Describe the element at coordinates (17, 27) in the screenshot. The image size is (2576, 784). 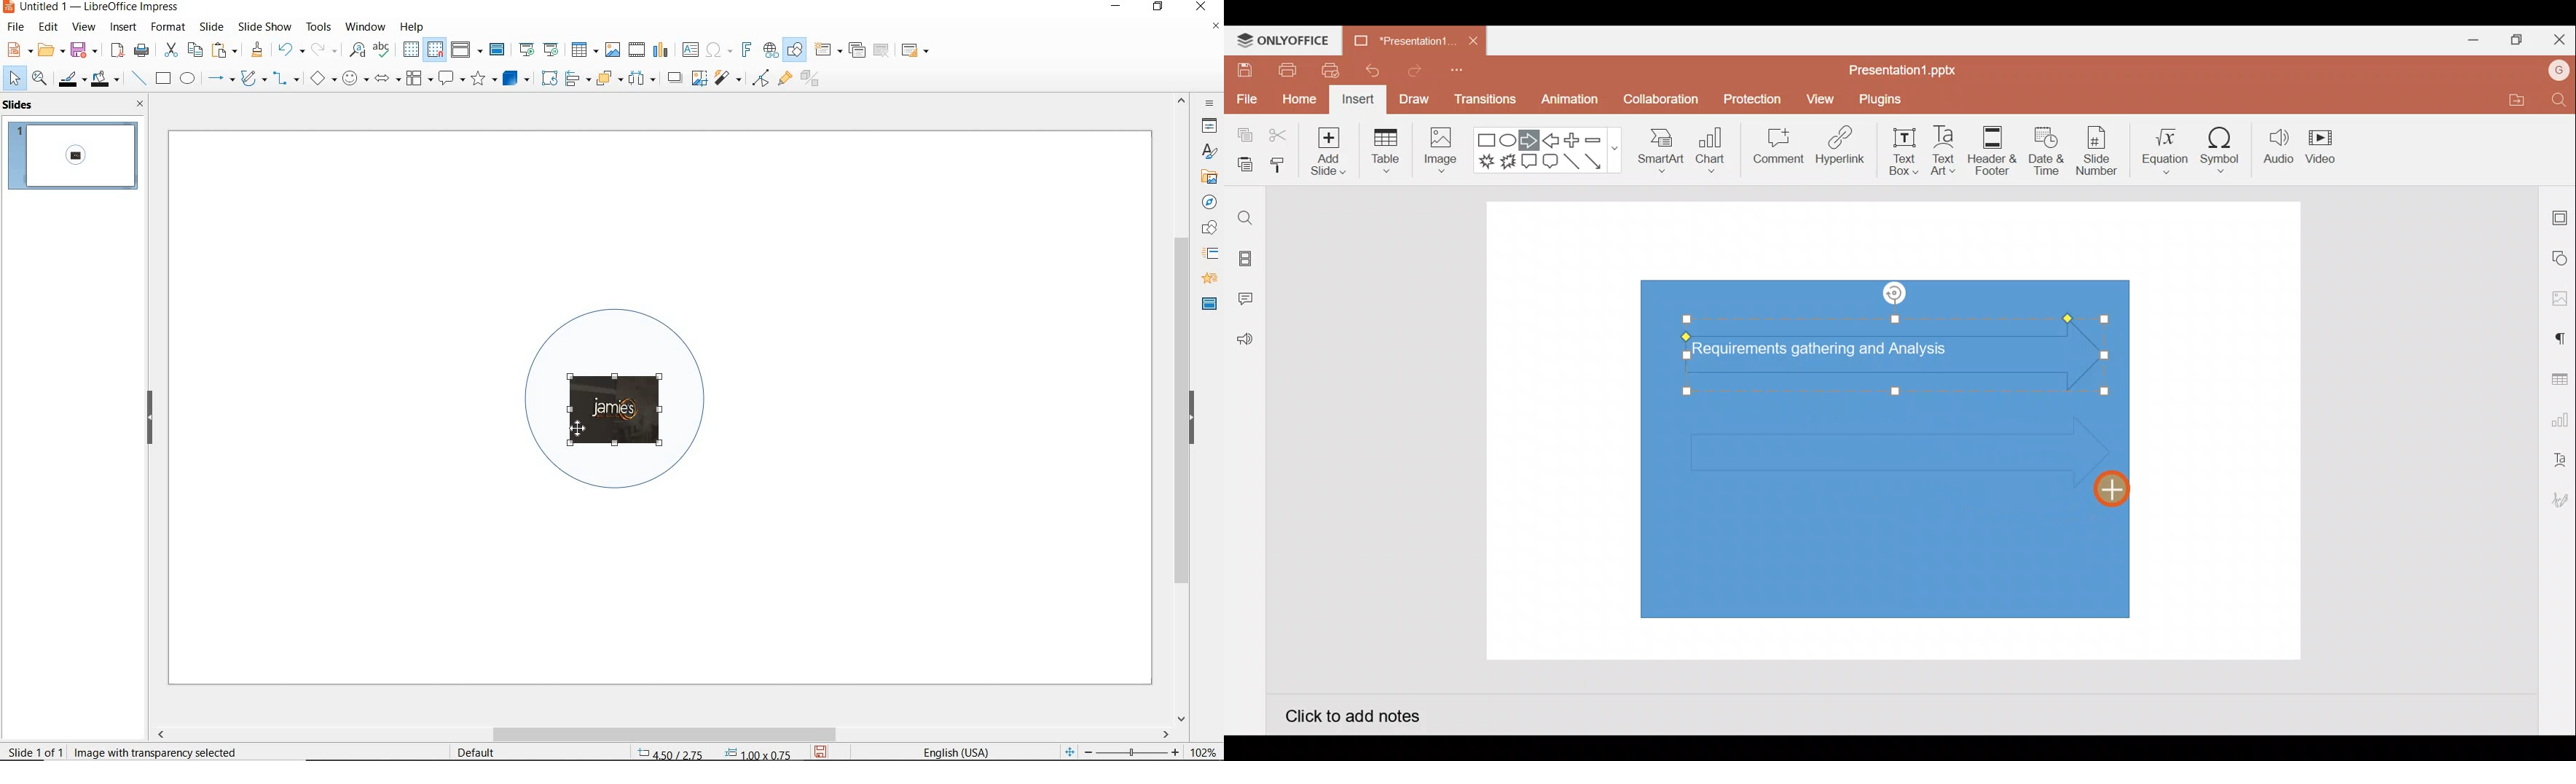
I see `file` at that location.